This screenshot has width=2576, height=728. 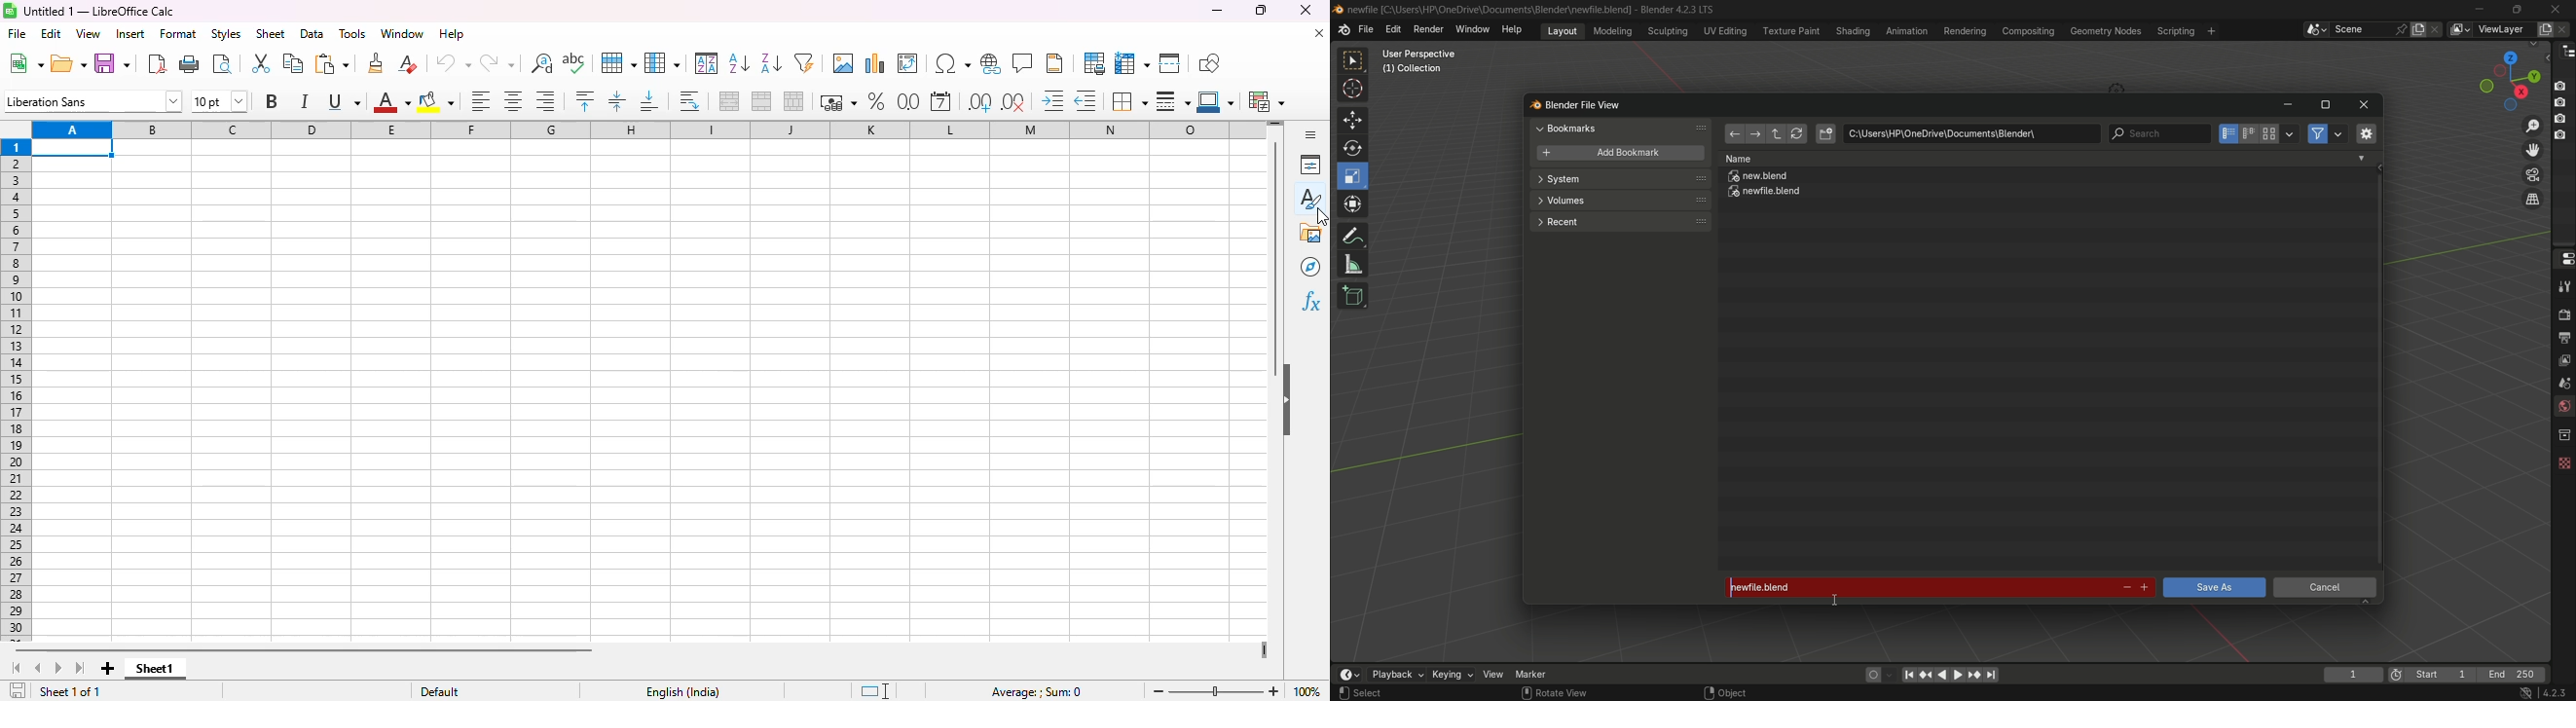 I want to click on cursor, so click(x=1732, y=589).